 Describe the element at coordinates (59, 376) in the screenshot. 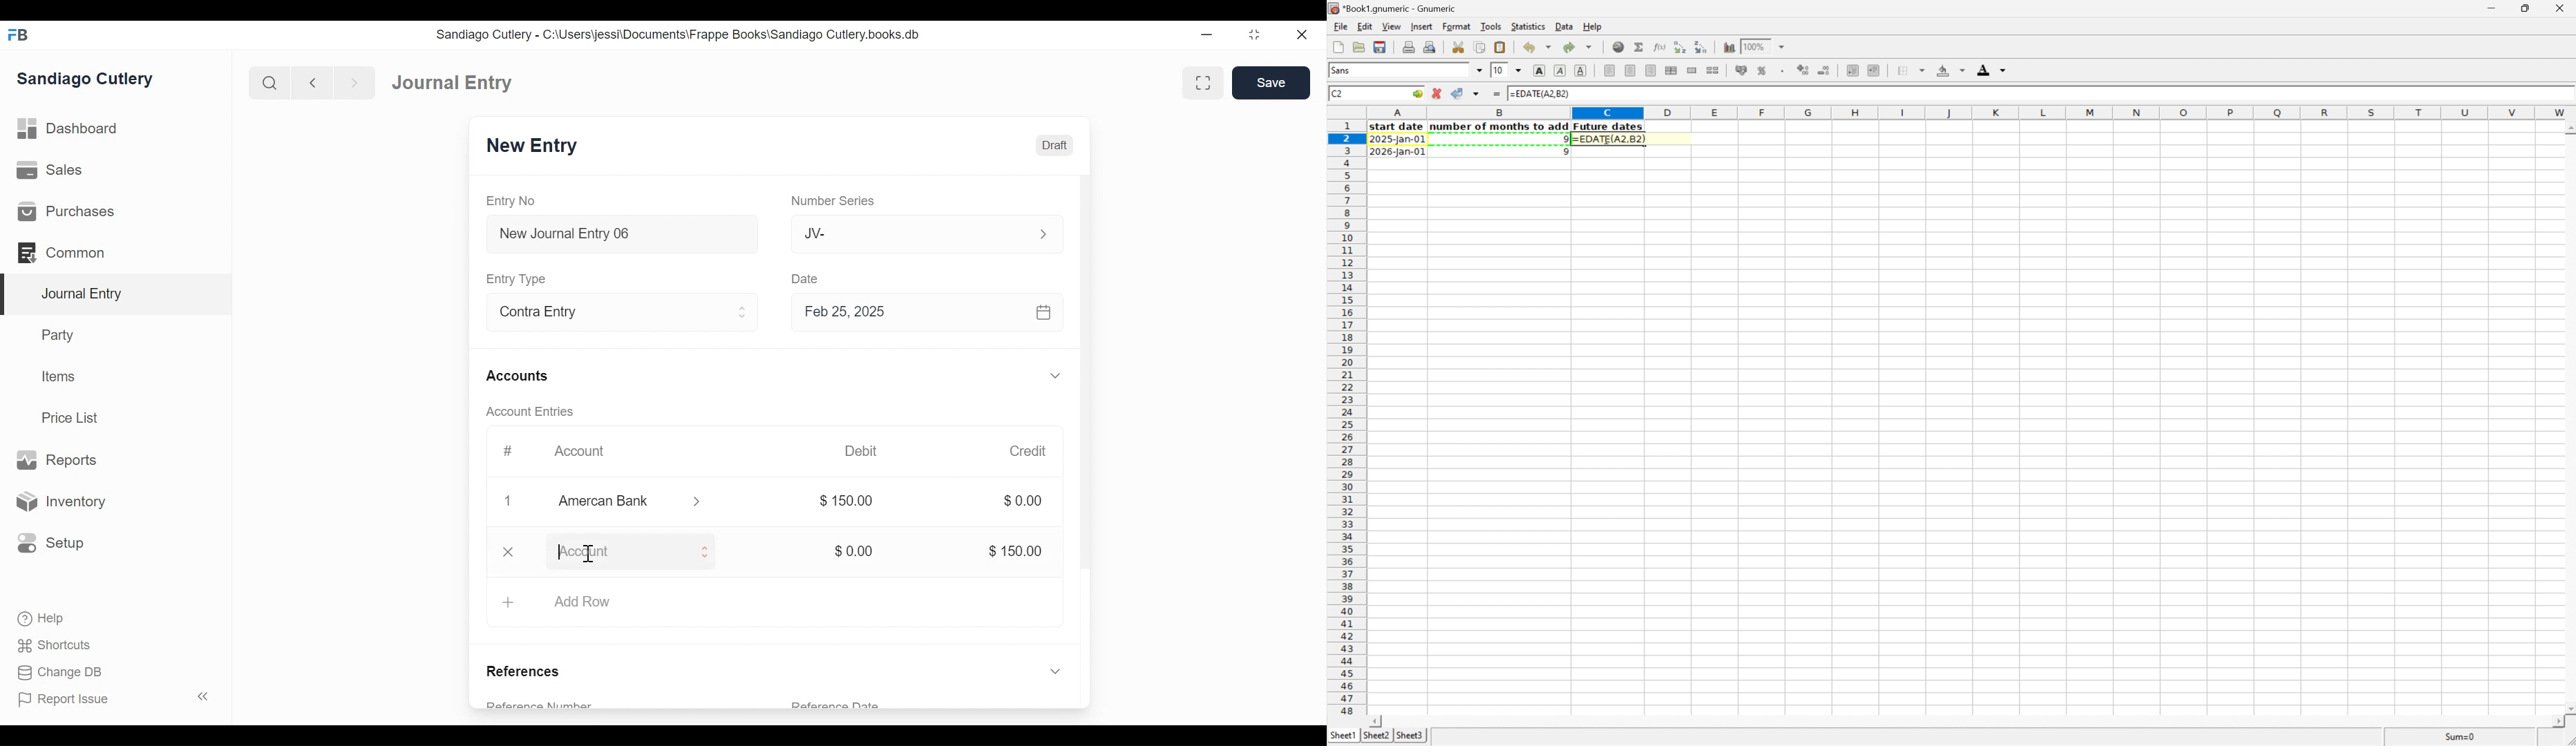

I see `Items` at that location.